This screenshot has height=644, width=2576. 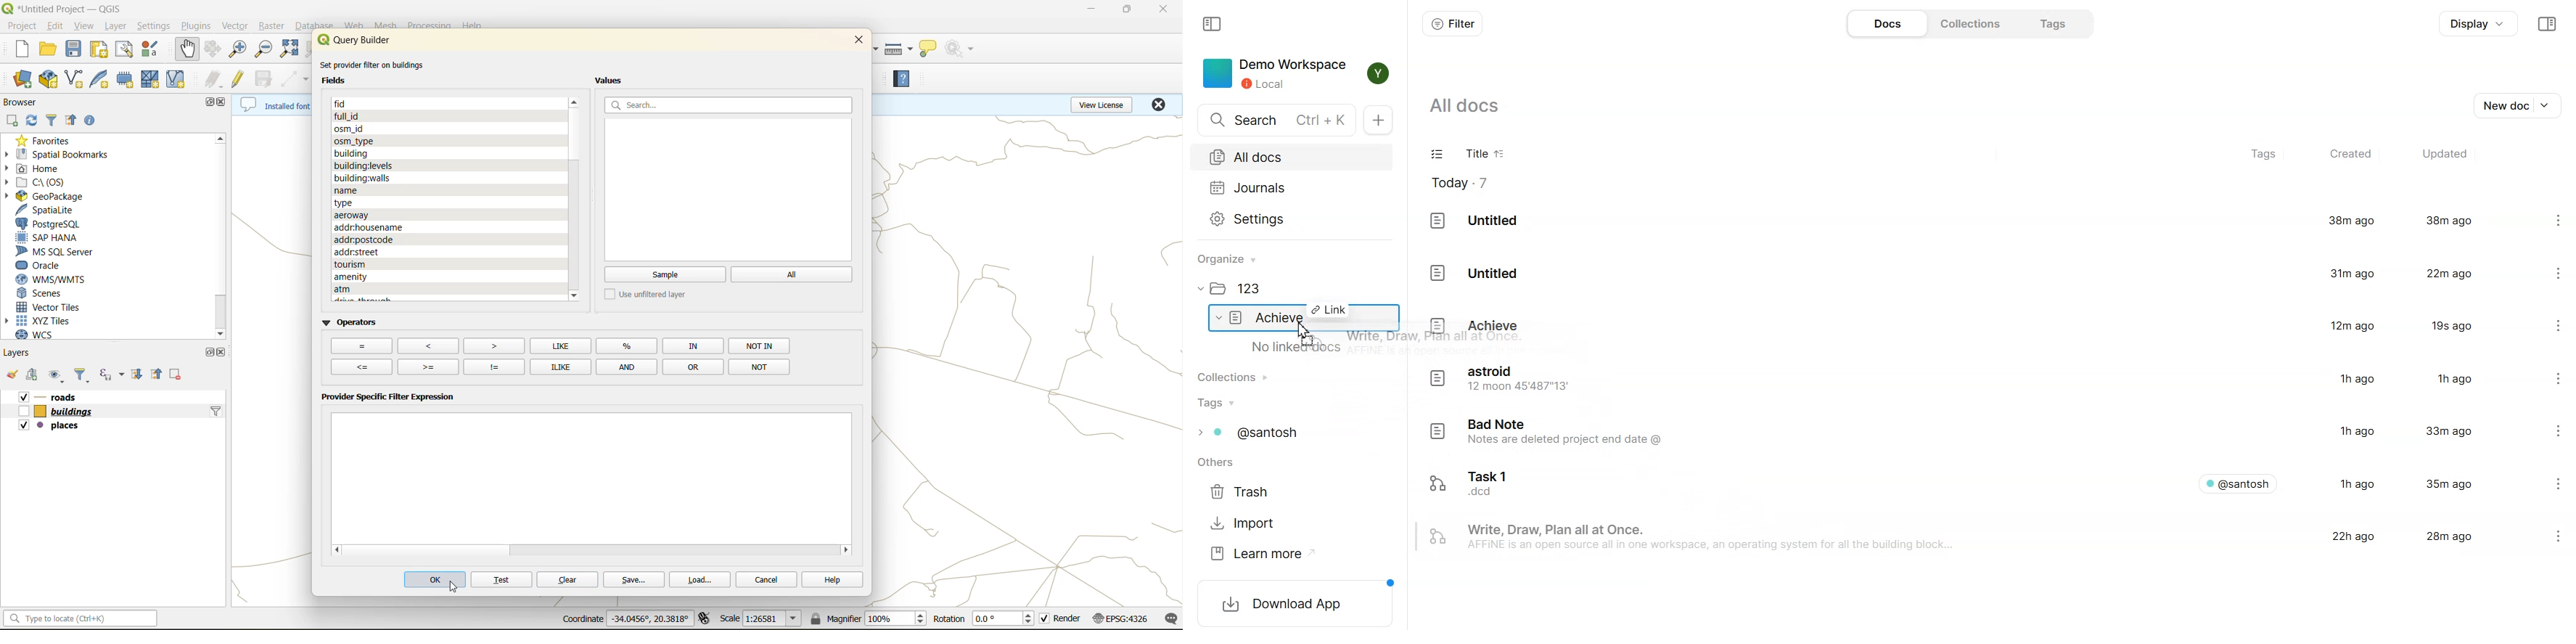 I want to click on New doc, so click(x=2520, y=104).